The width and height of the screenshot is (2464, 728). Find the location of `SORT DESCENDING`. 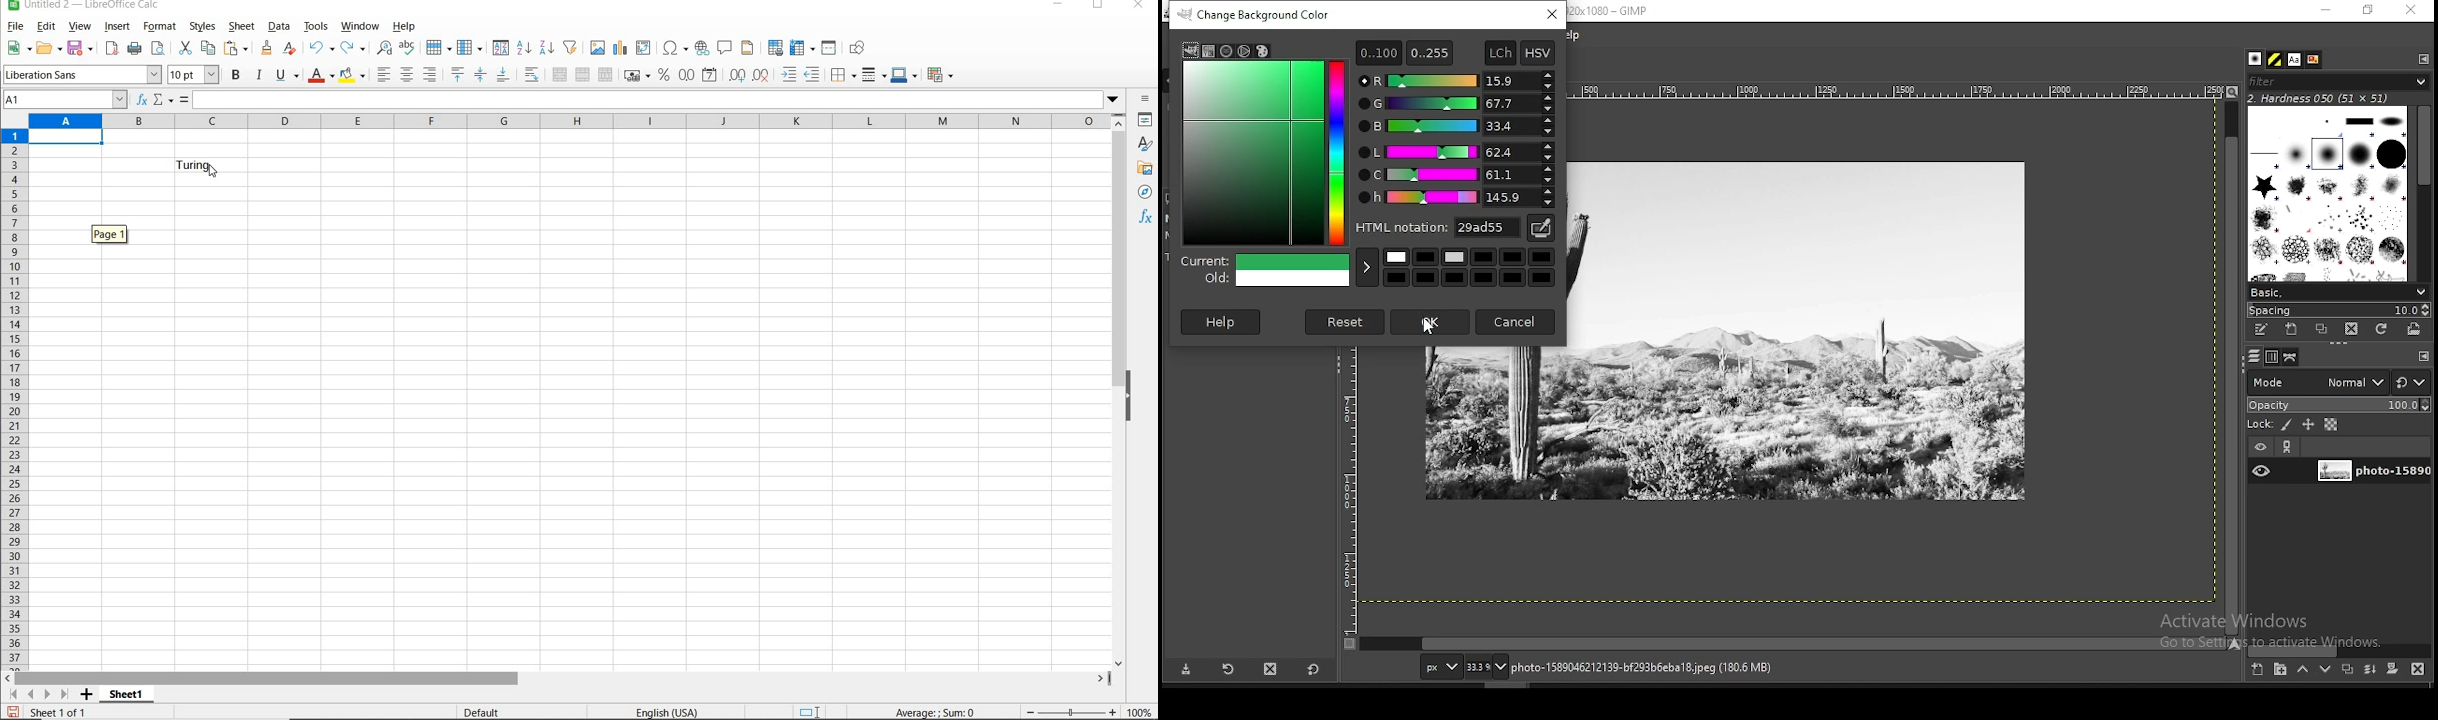

SORT DESCENDING is located at coordinates (547, 50).